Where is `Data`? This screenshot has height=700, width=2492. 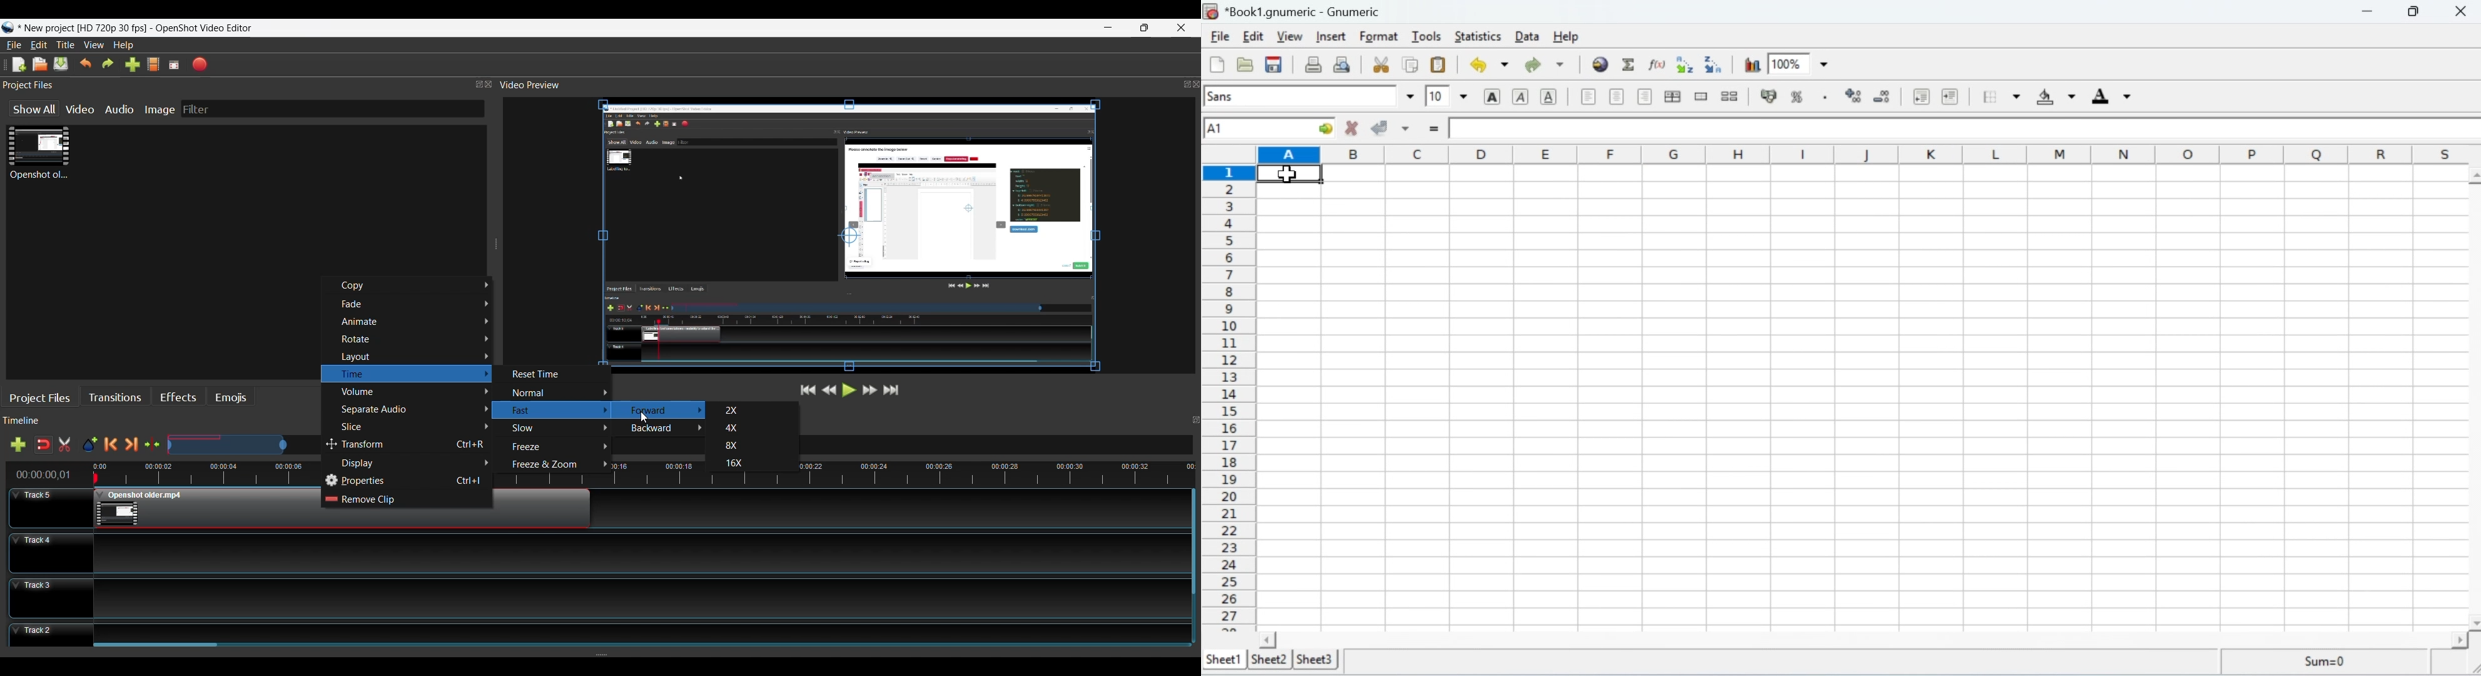 Data is located at coordinates (1528, 36).